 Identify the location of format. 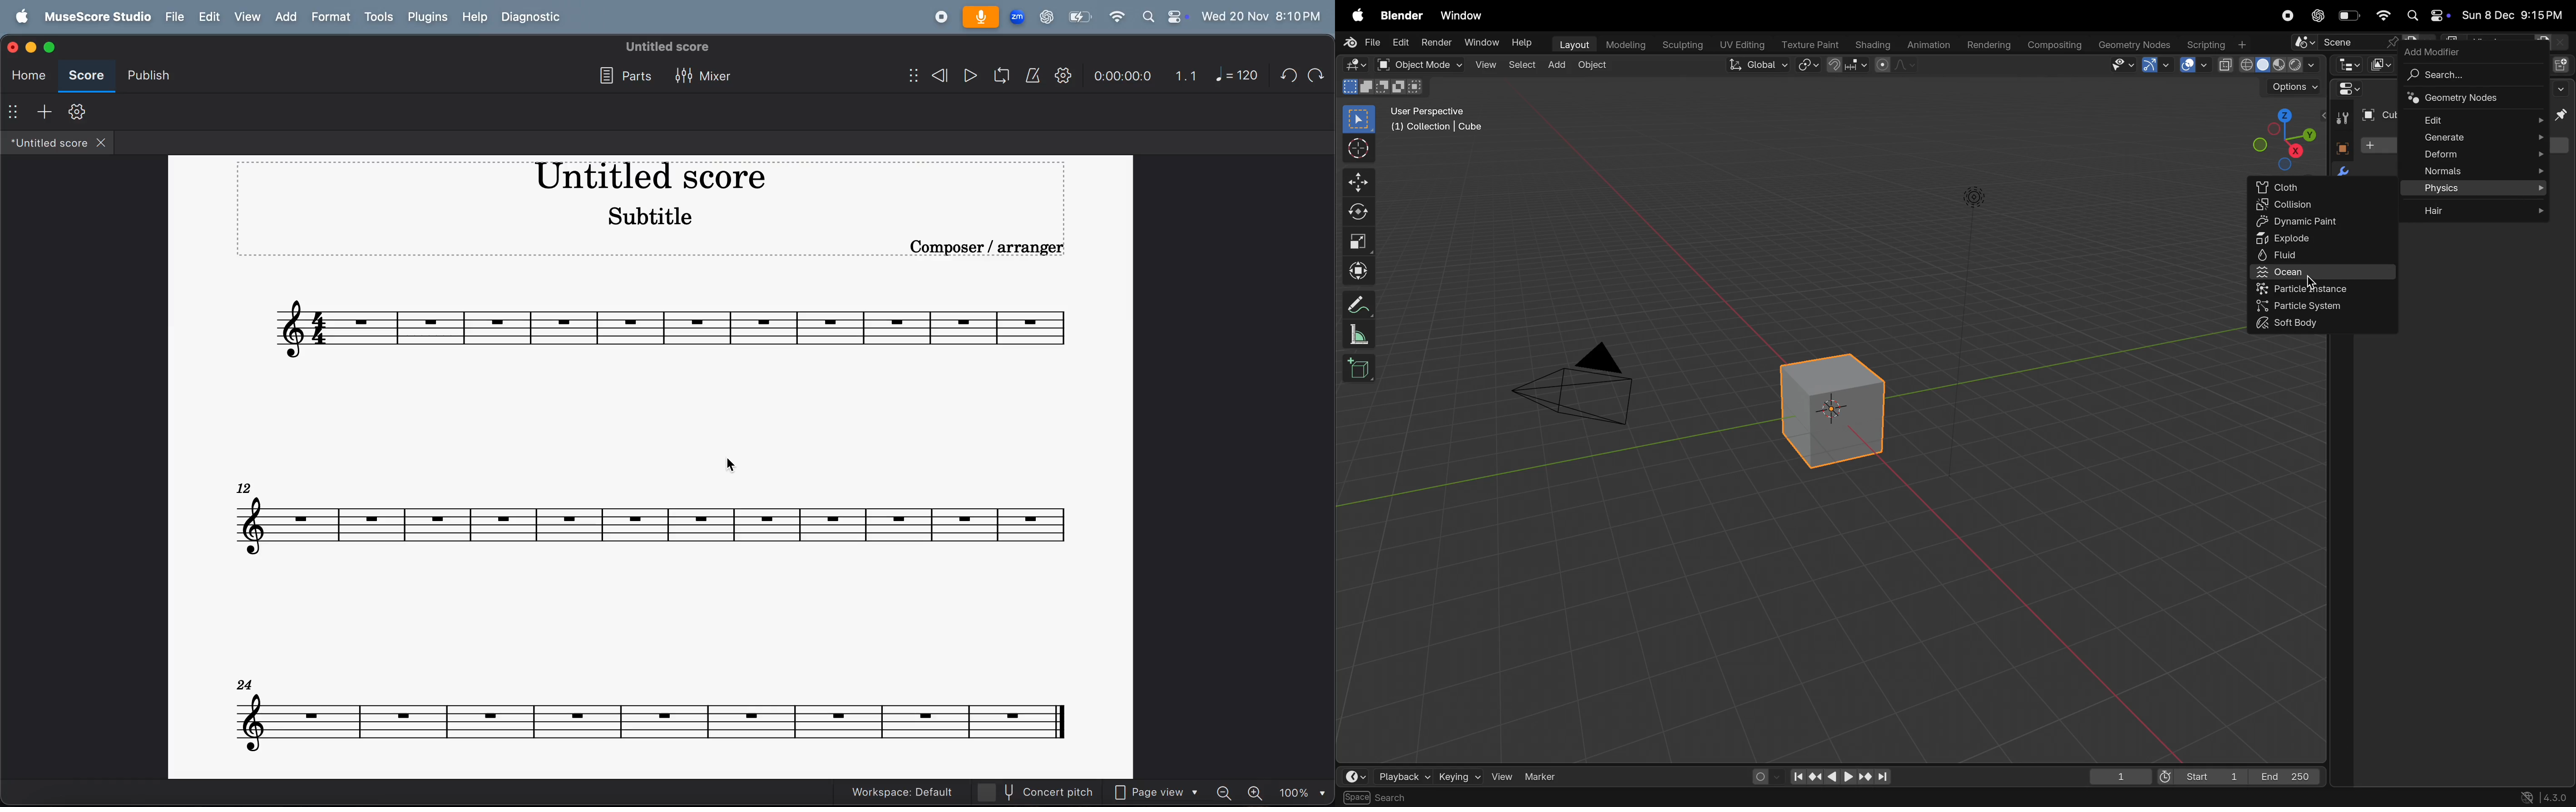
(333, 17).